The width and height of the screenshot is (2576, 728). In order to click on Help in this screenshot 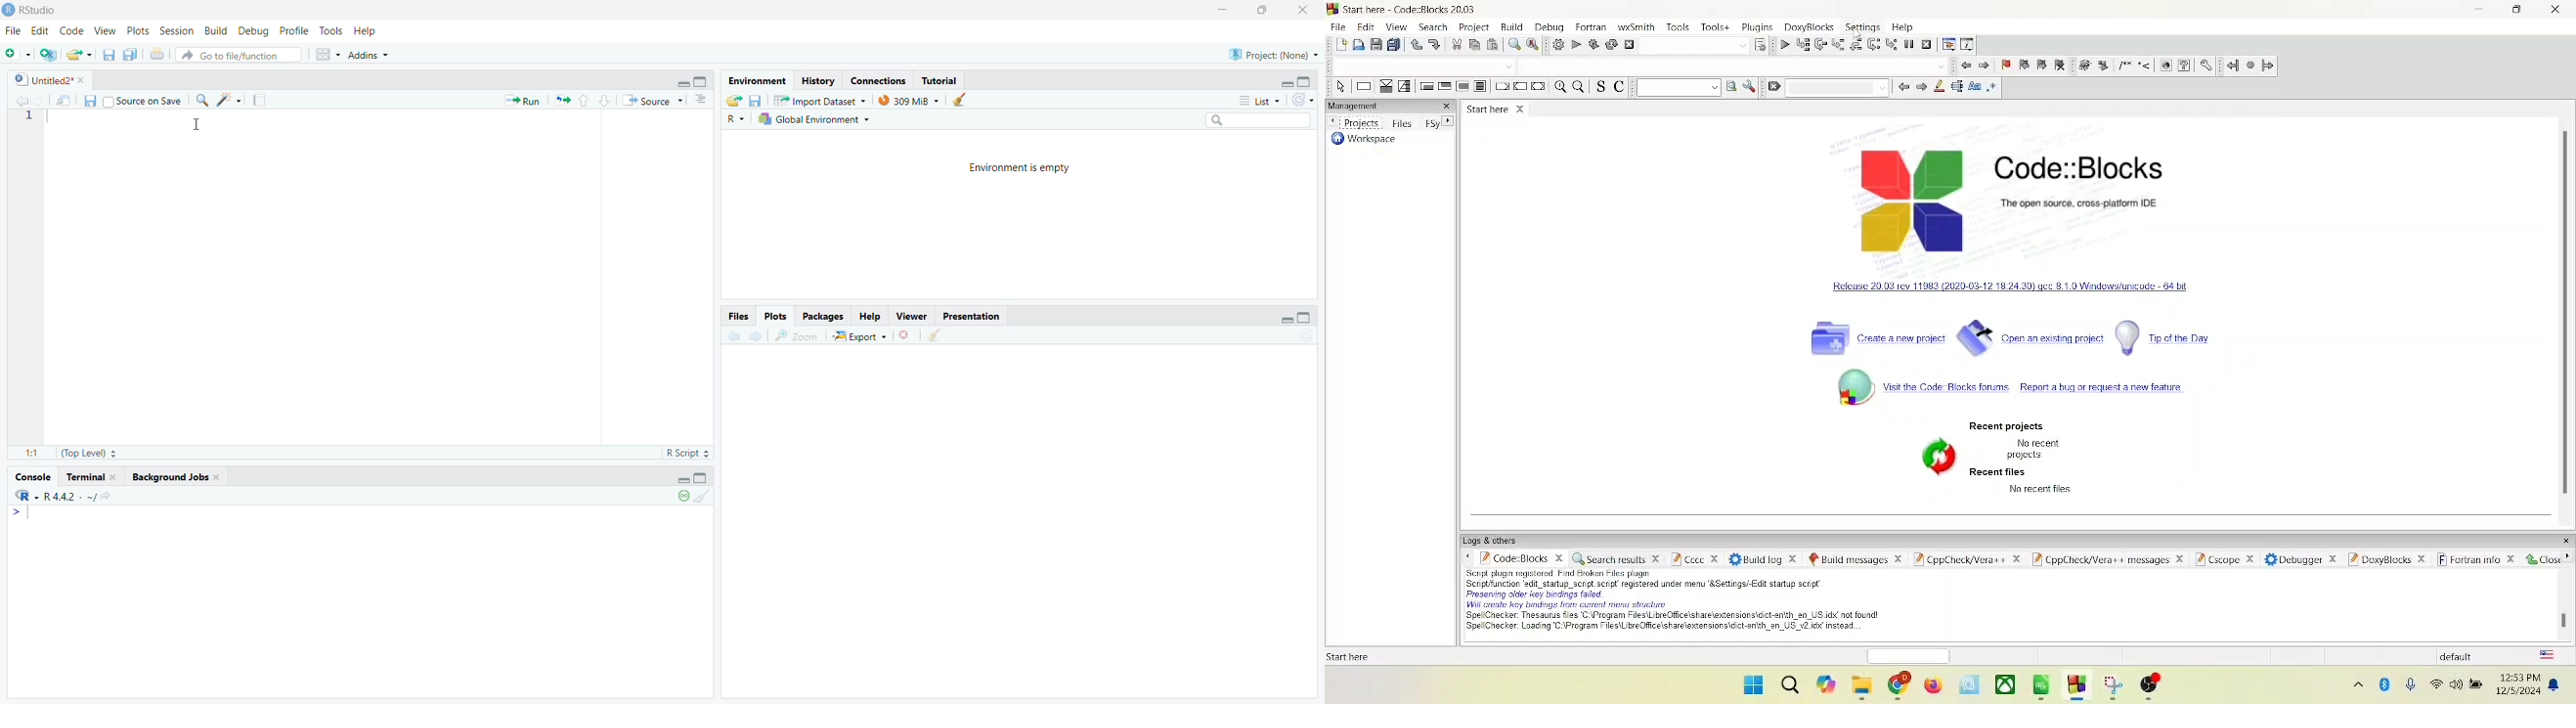, I will do `click(371, 32)`.